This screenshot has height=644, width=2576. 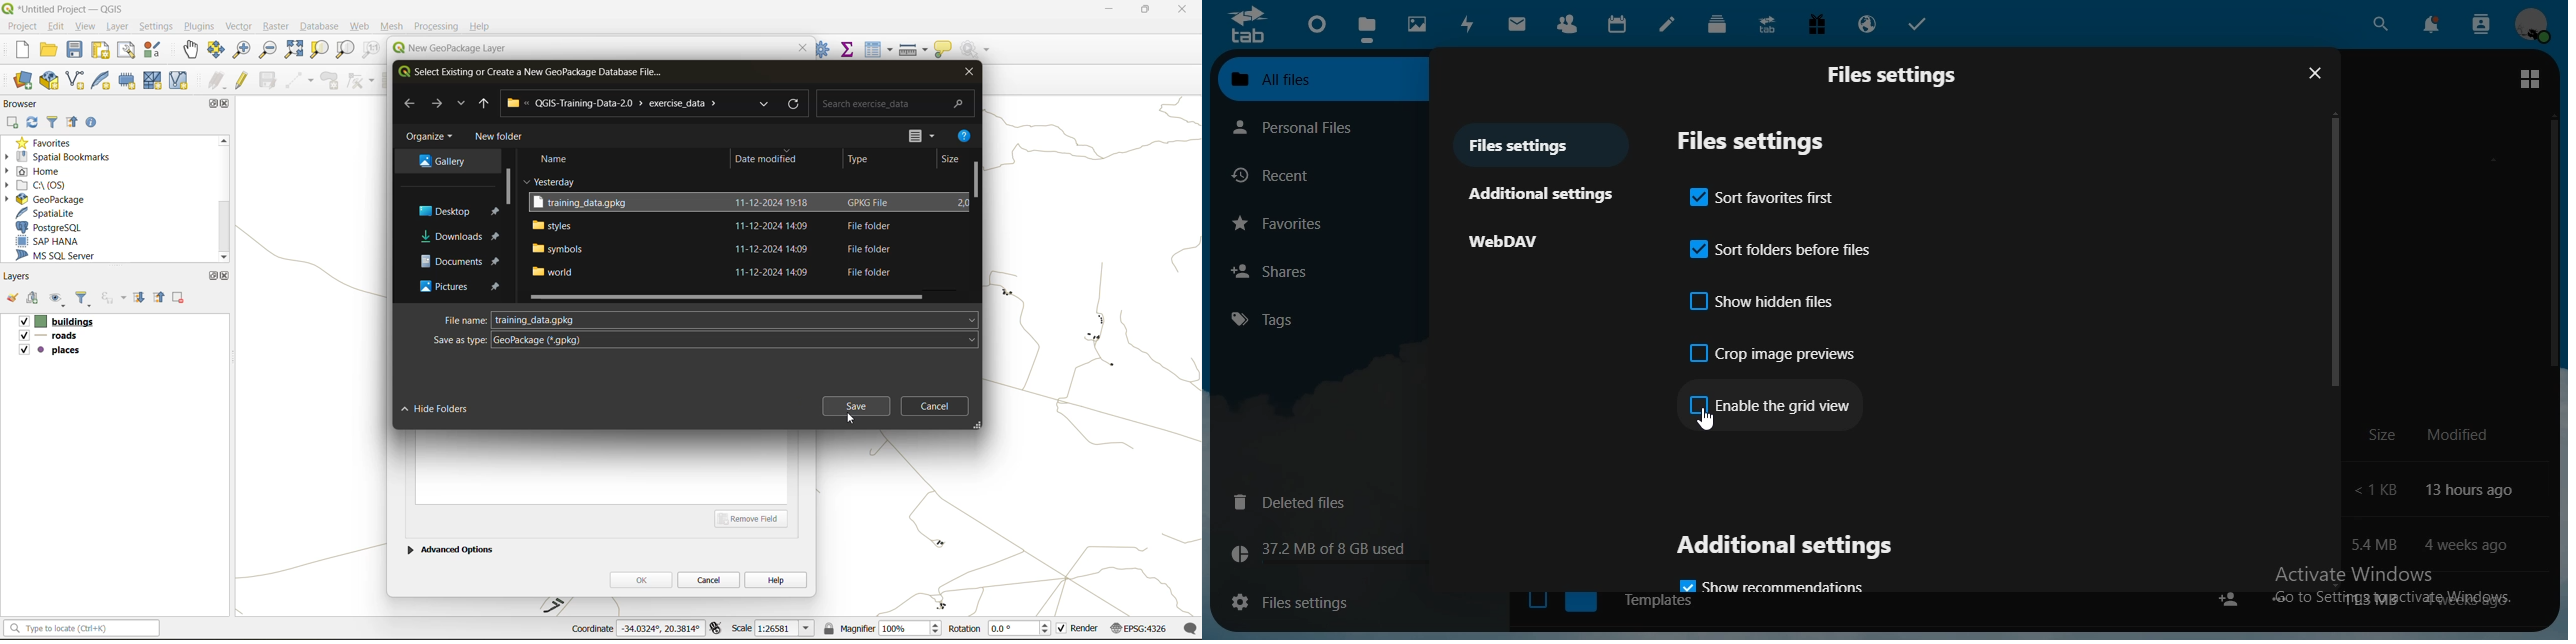 What do you see at coordinates (2480, 22) in the screenshot?
I see `search contacts` at bounding box center [2480, 22].